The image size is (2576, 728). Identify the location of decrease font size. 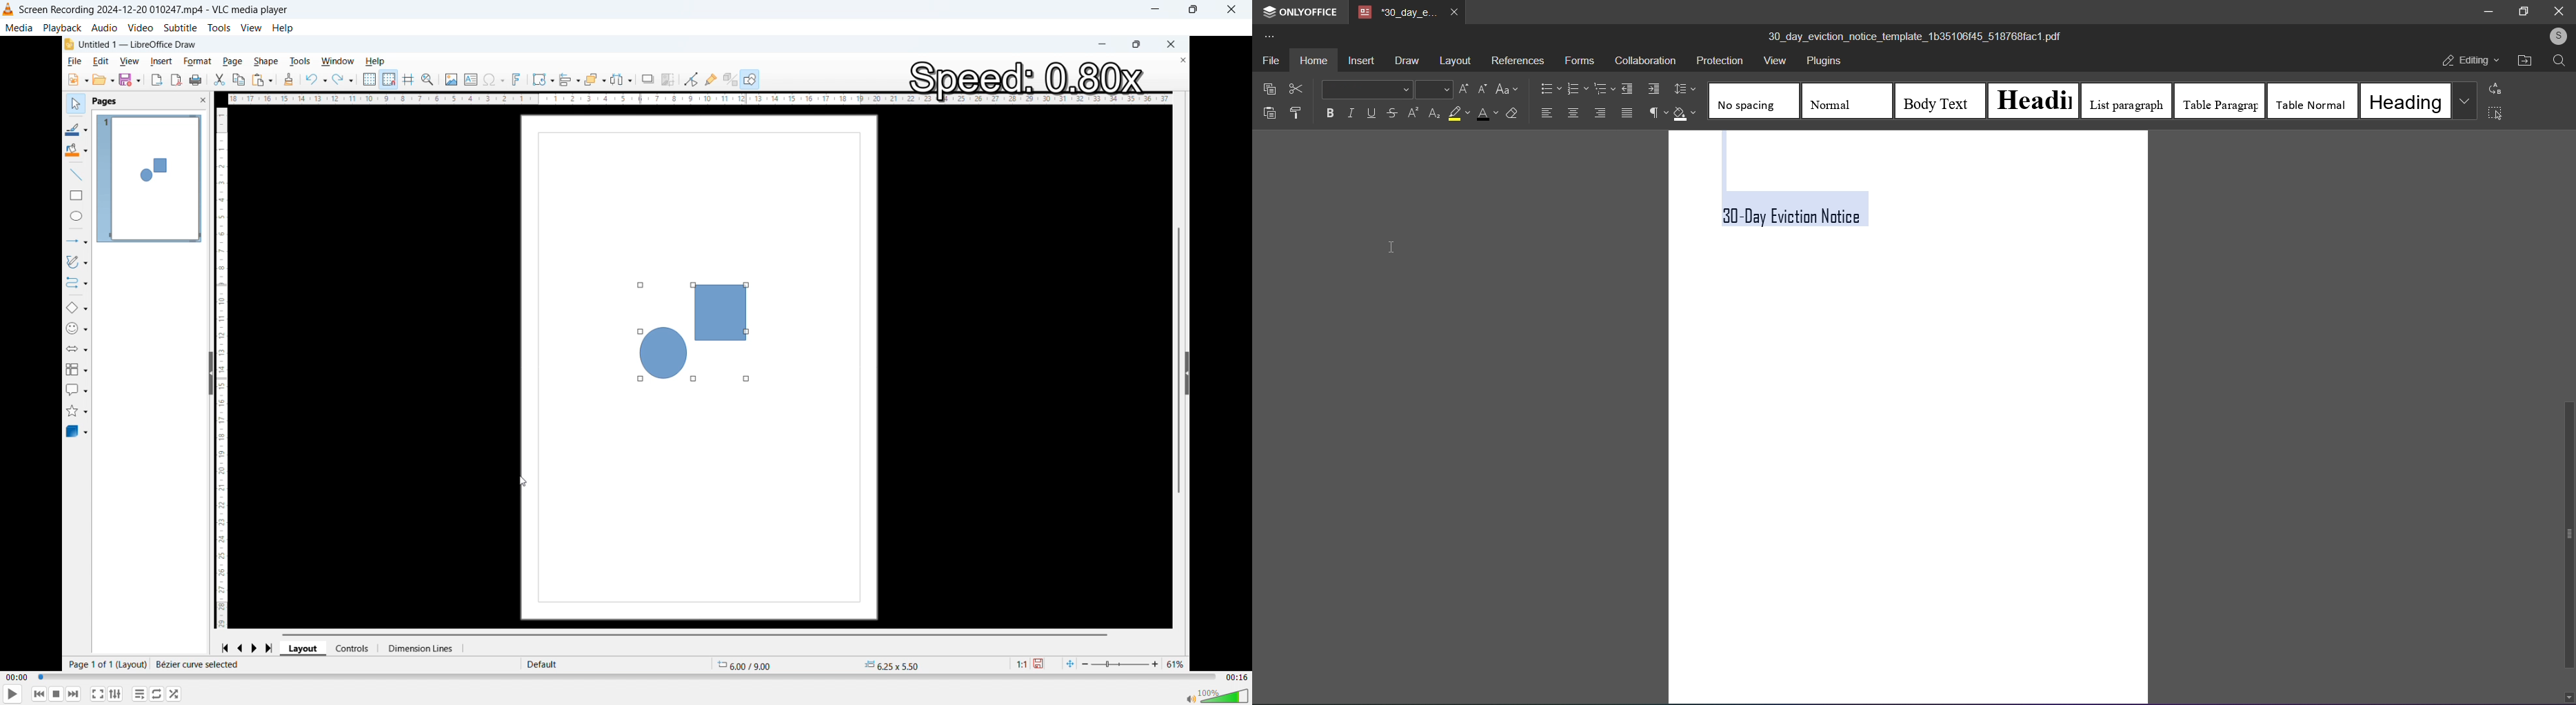
(1480, 88).